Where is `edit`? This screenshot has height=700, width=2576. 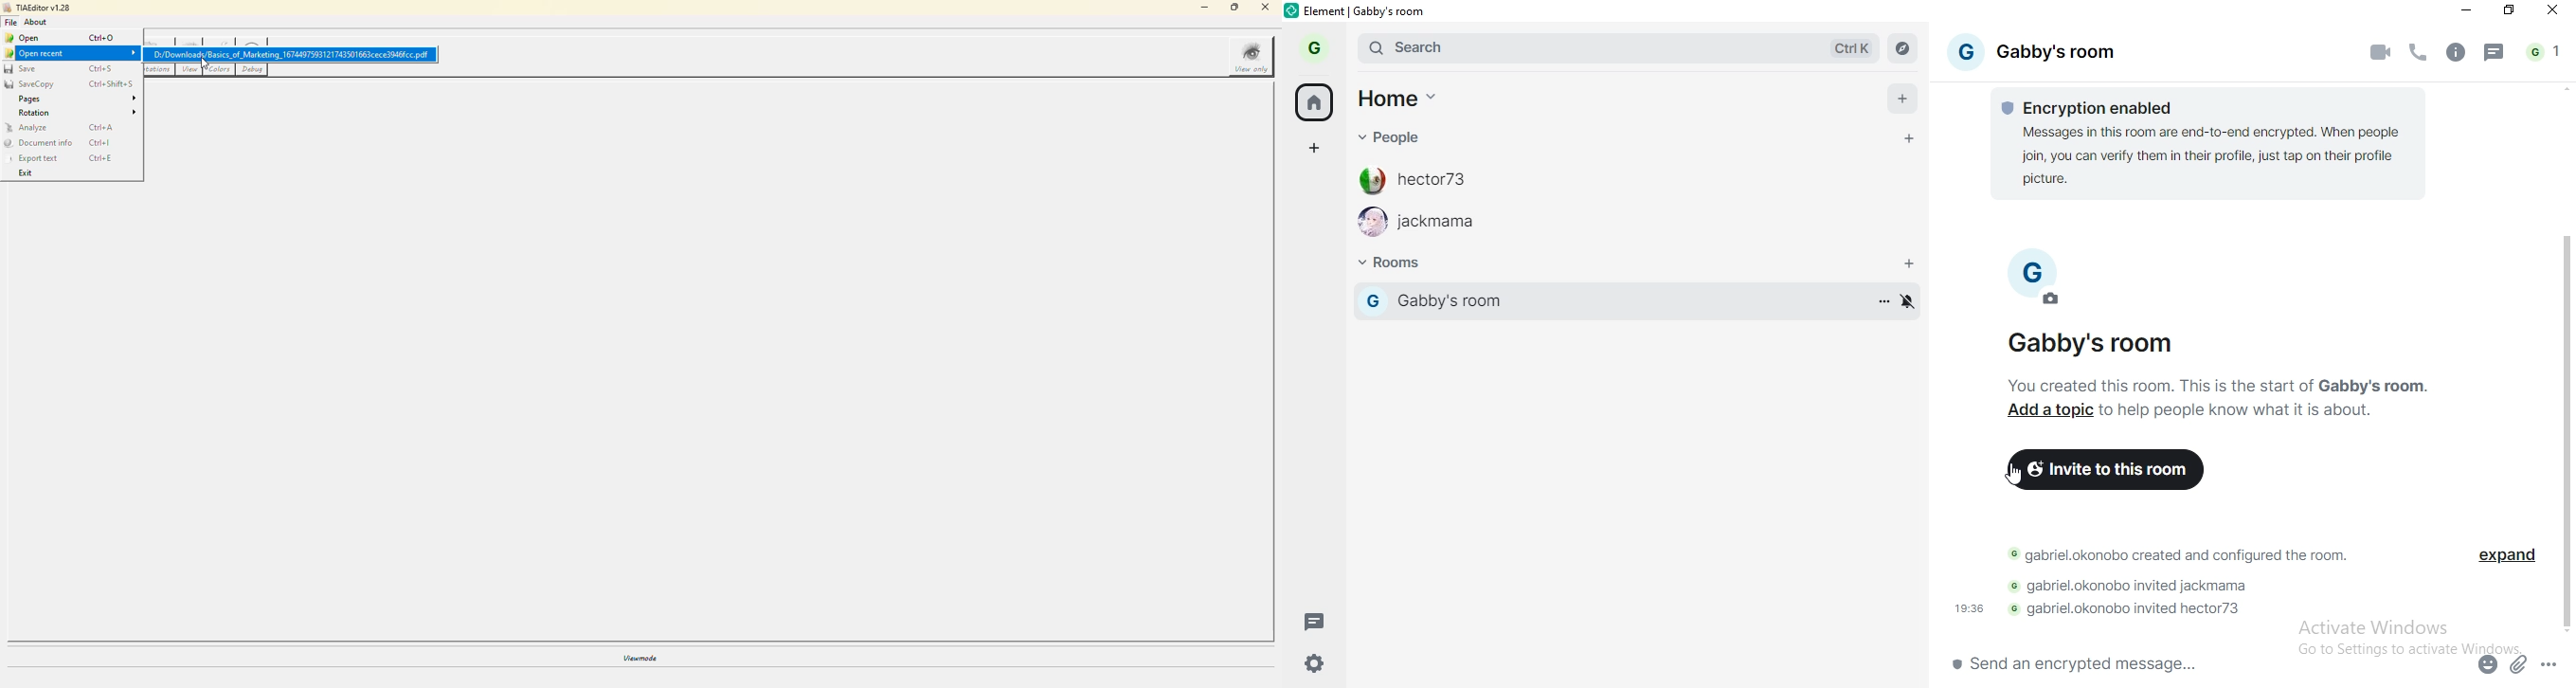 edit is located at coordinates (2053, 300).